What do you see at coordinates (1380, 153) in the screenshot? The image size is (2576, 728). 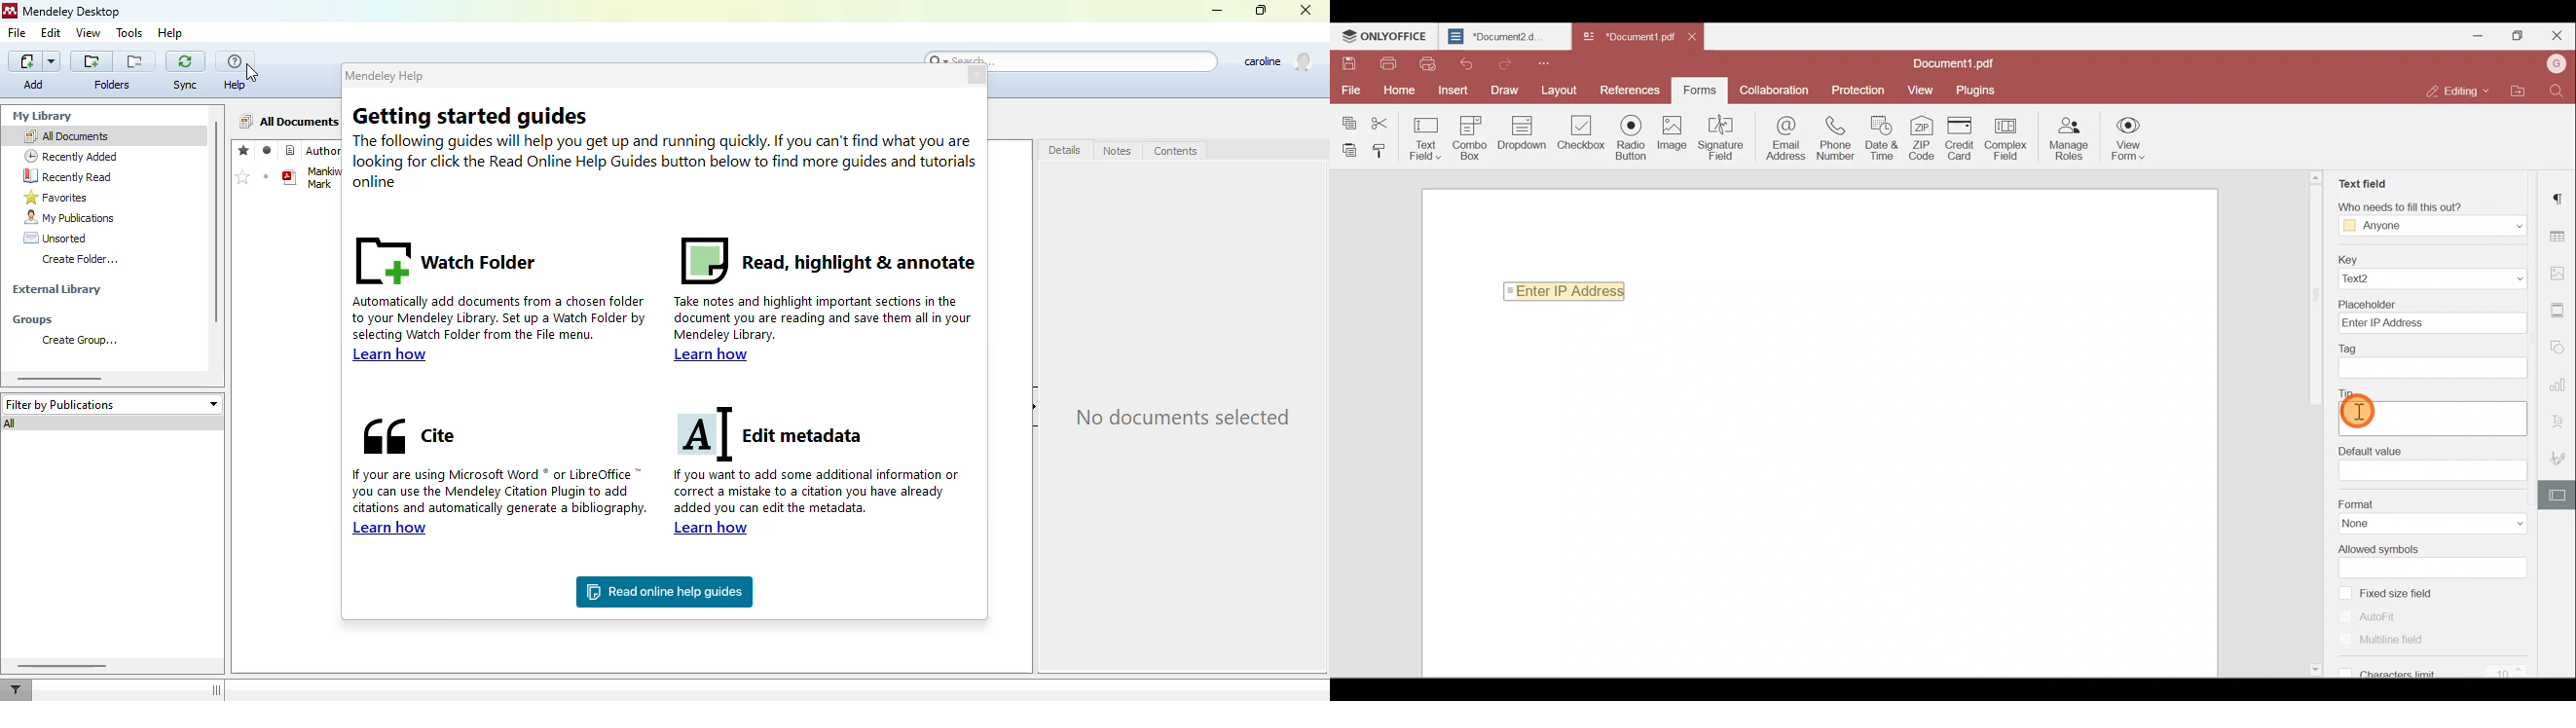 I see `Copy style` at bounding box center [1380, 153].